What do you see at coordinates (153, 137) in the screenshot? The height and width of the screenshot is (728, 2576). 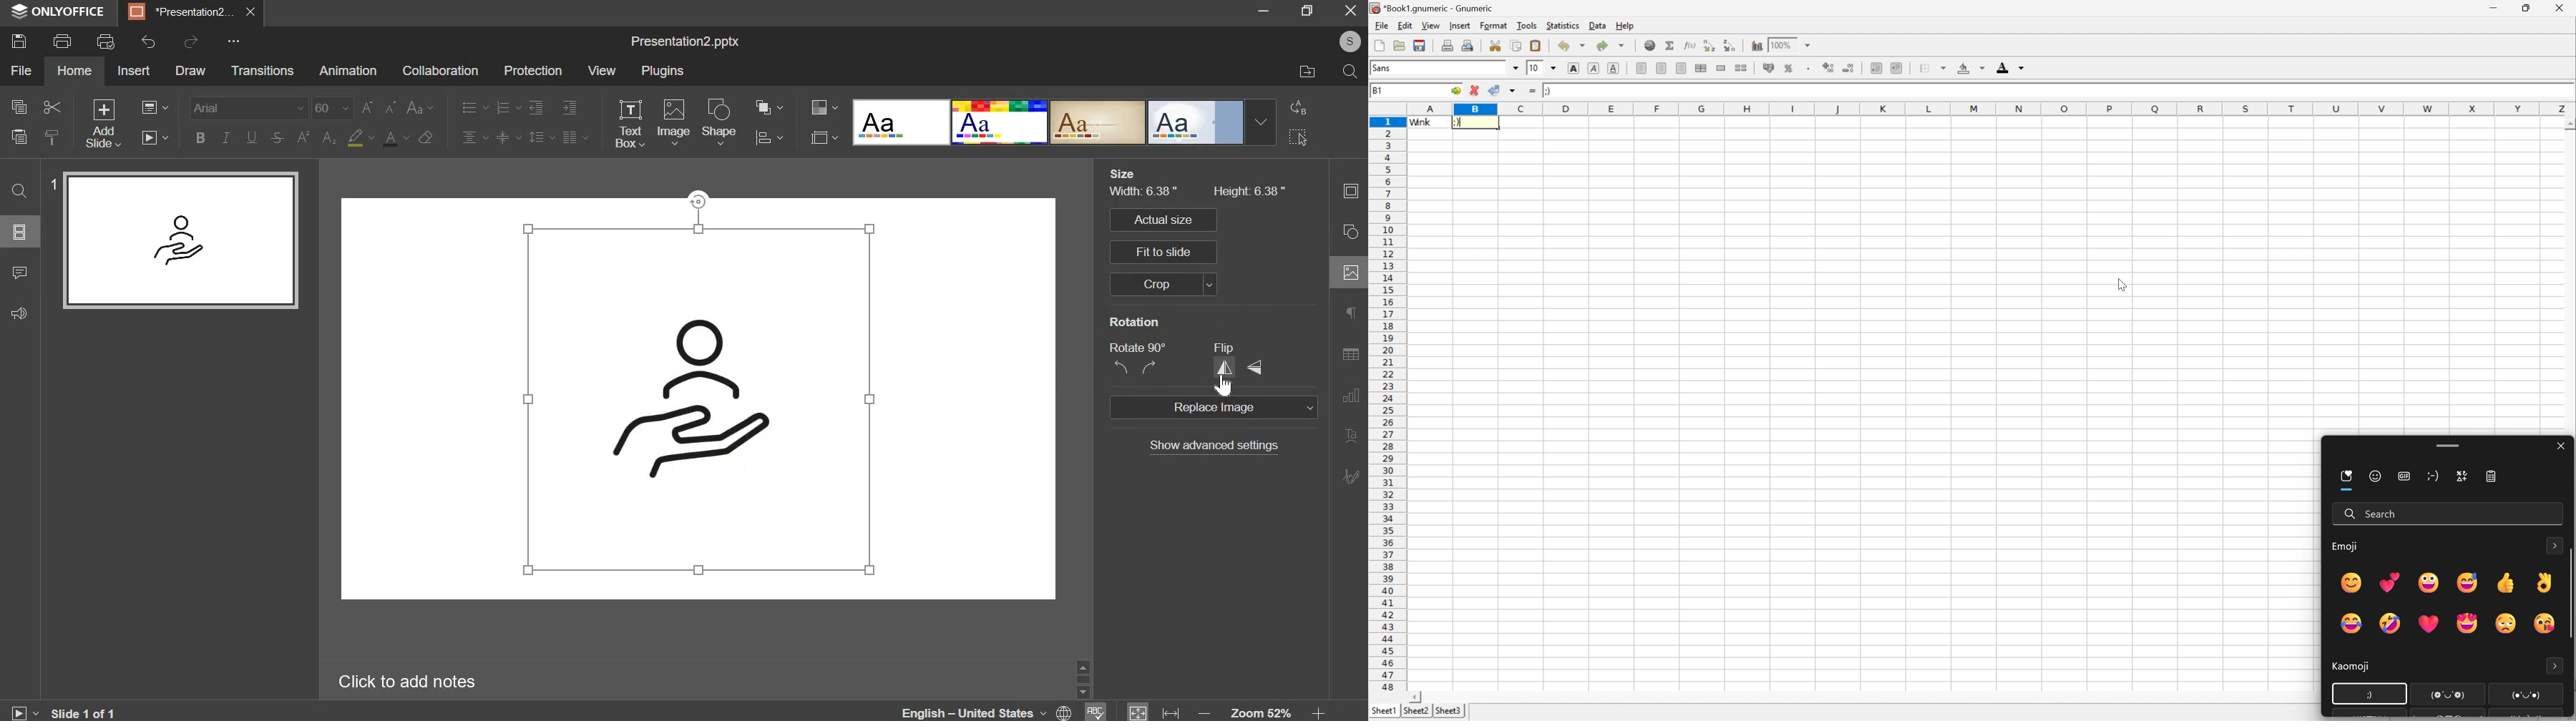 I see `slideshow` at bounding box center [153, 137].